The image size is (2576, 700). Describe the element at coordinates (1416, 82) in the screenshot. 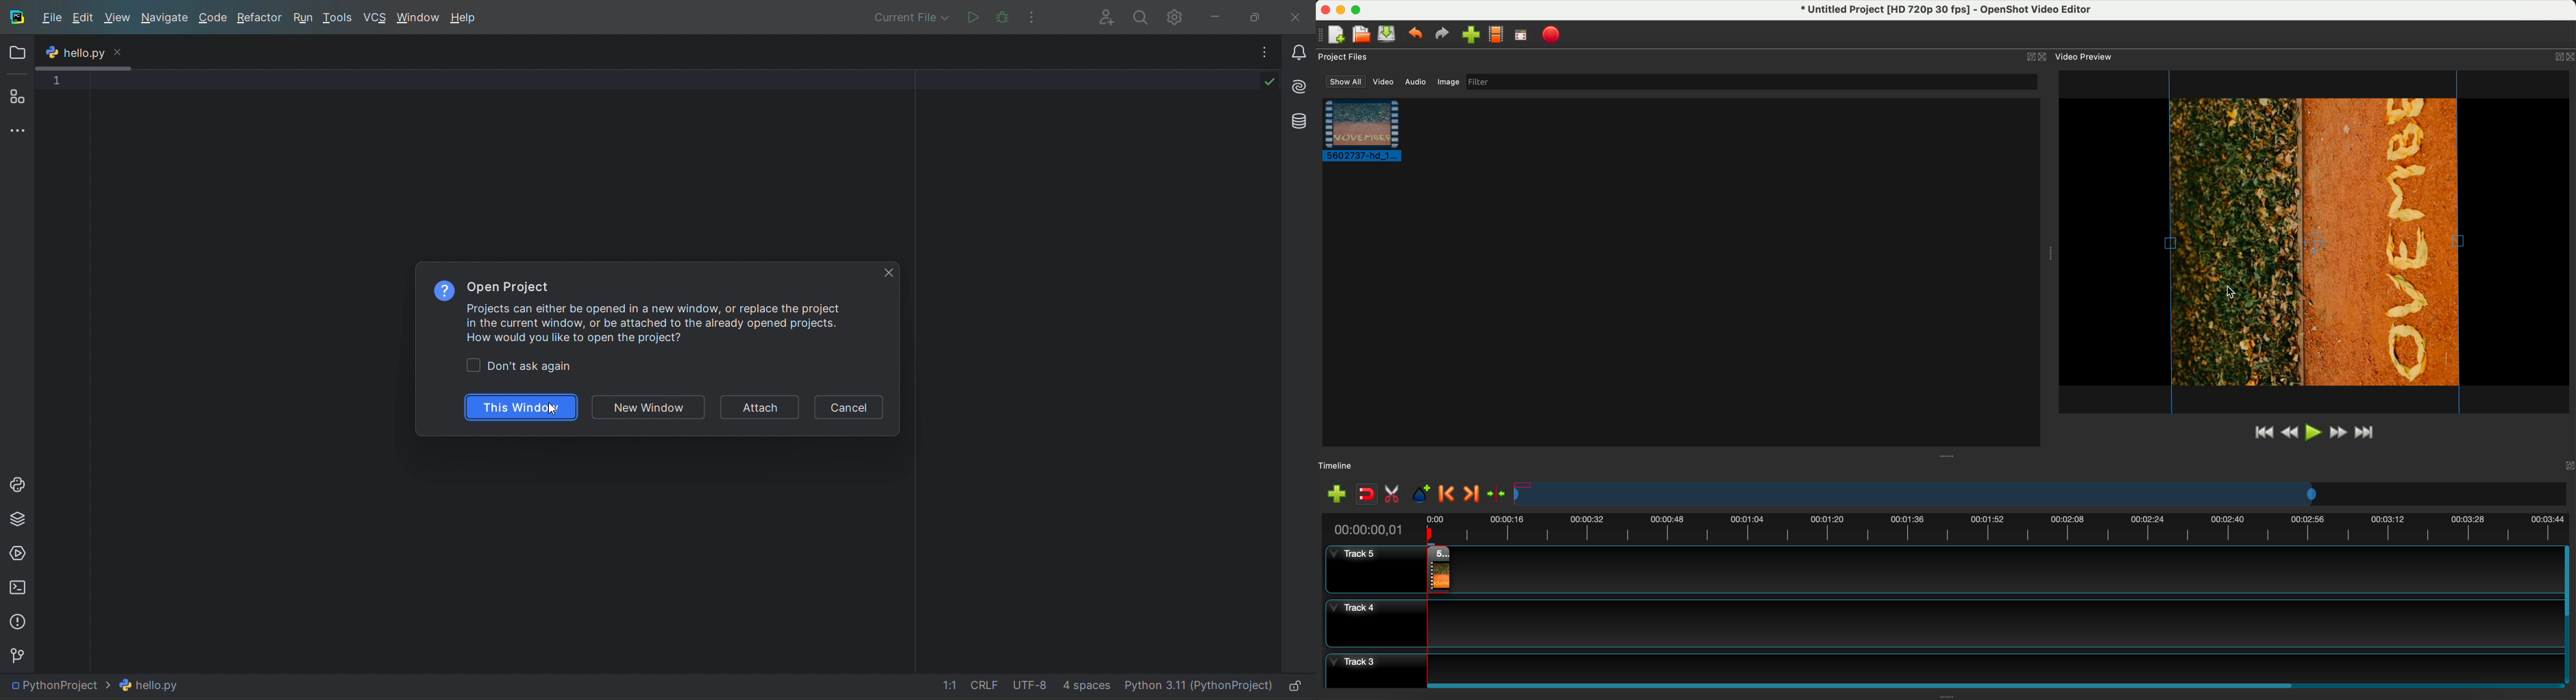

I see `audio` at that location.